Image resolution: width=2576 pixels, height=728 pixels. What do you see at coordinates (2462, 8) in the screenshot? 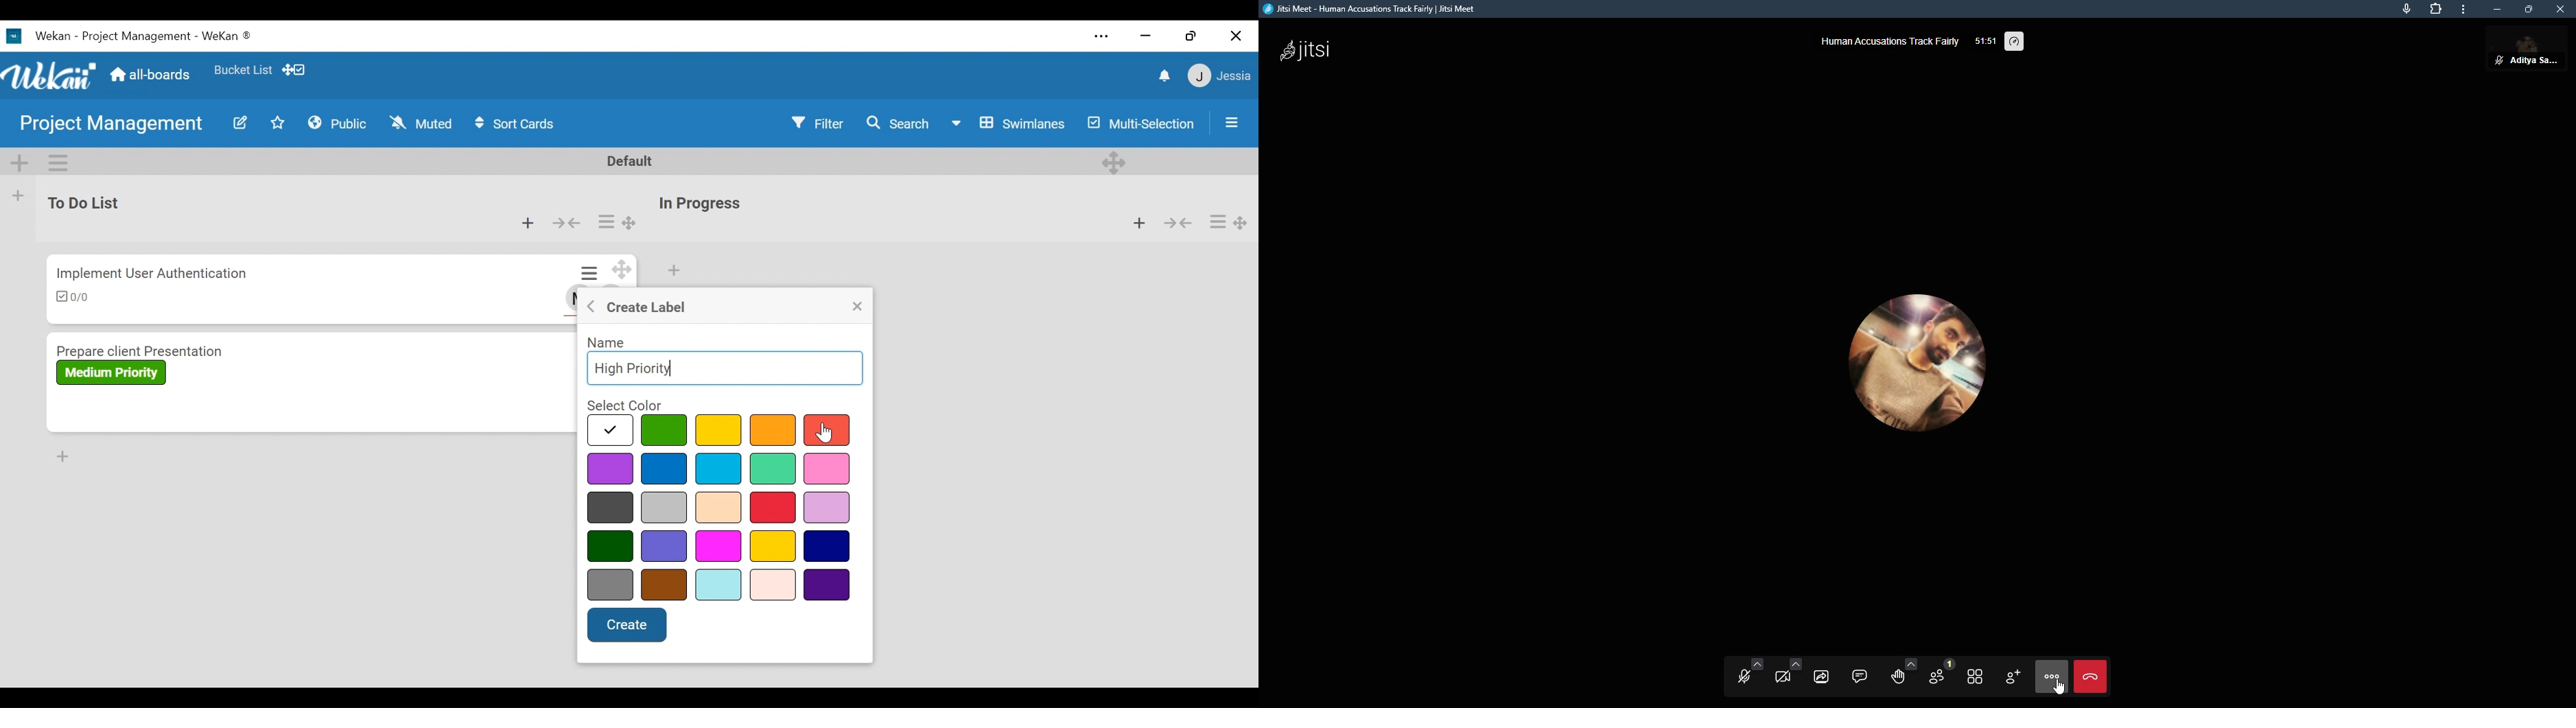
I see `more` at bounding box center [2462, 8].